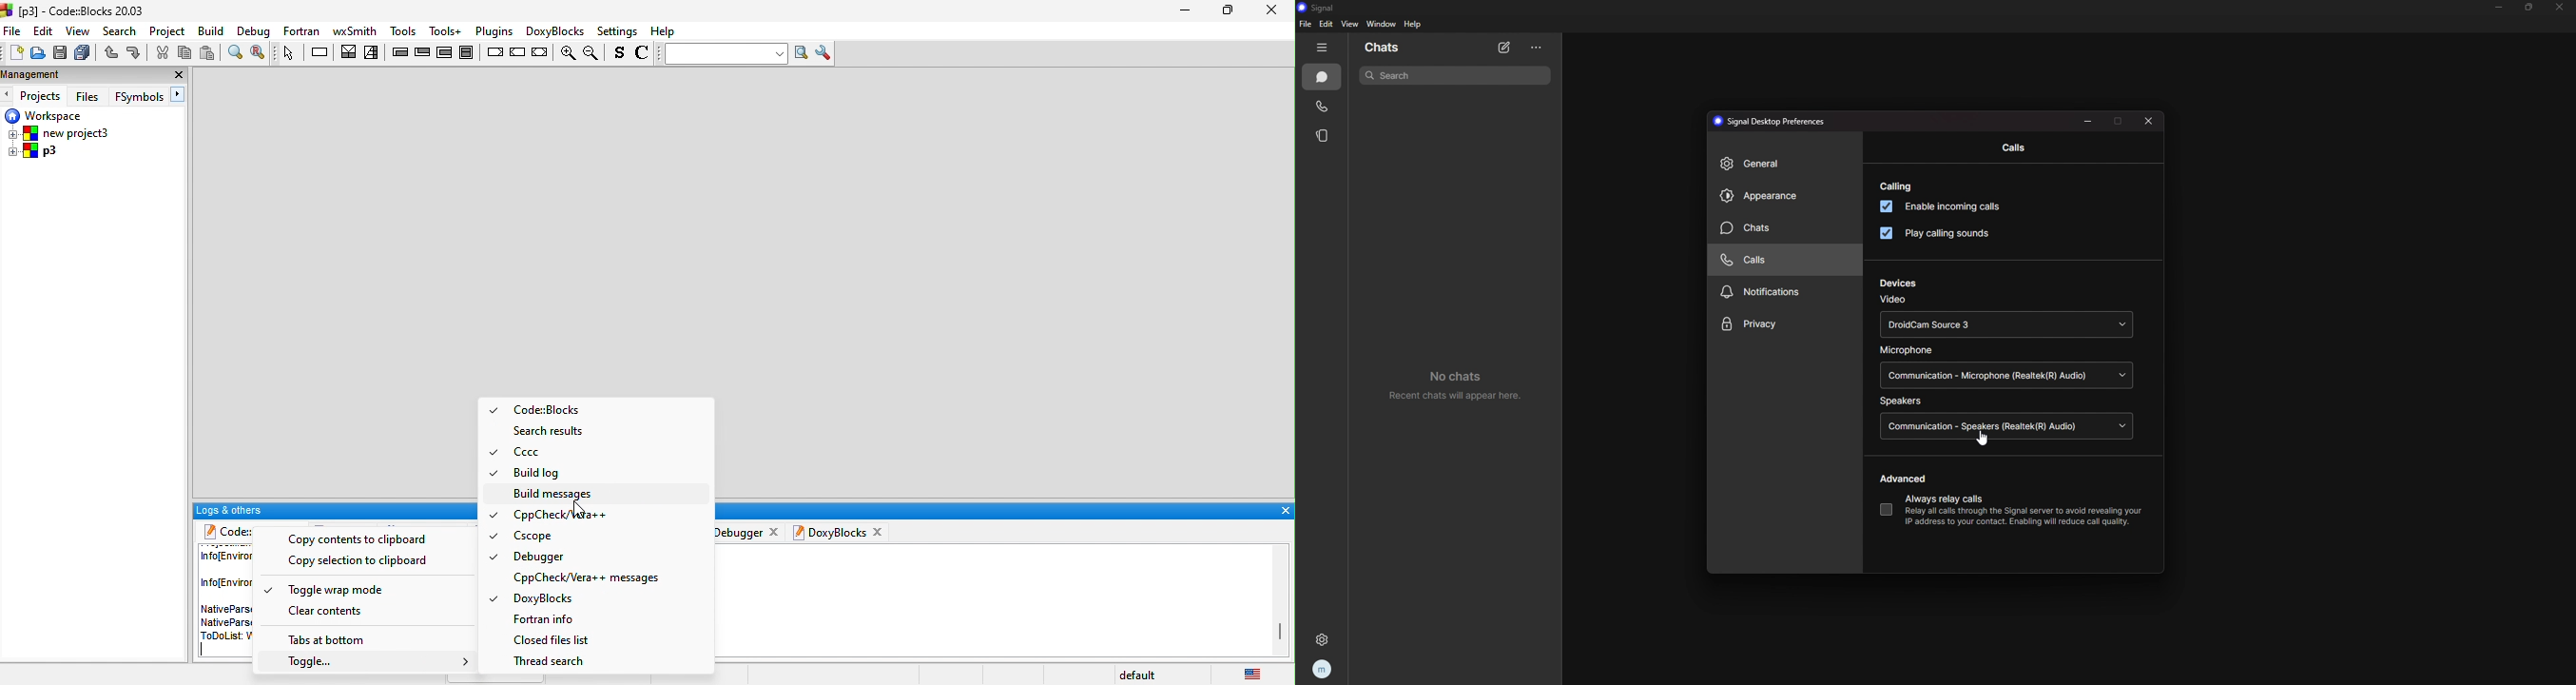  Describe the element at coordinates (333, 510) in the screenshot. I see `logs and others` at that location.